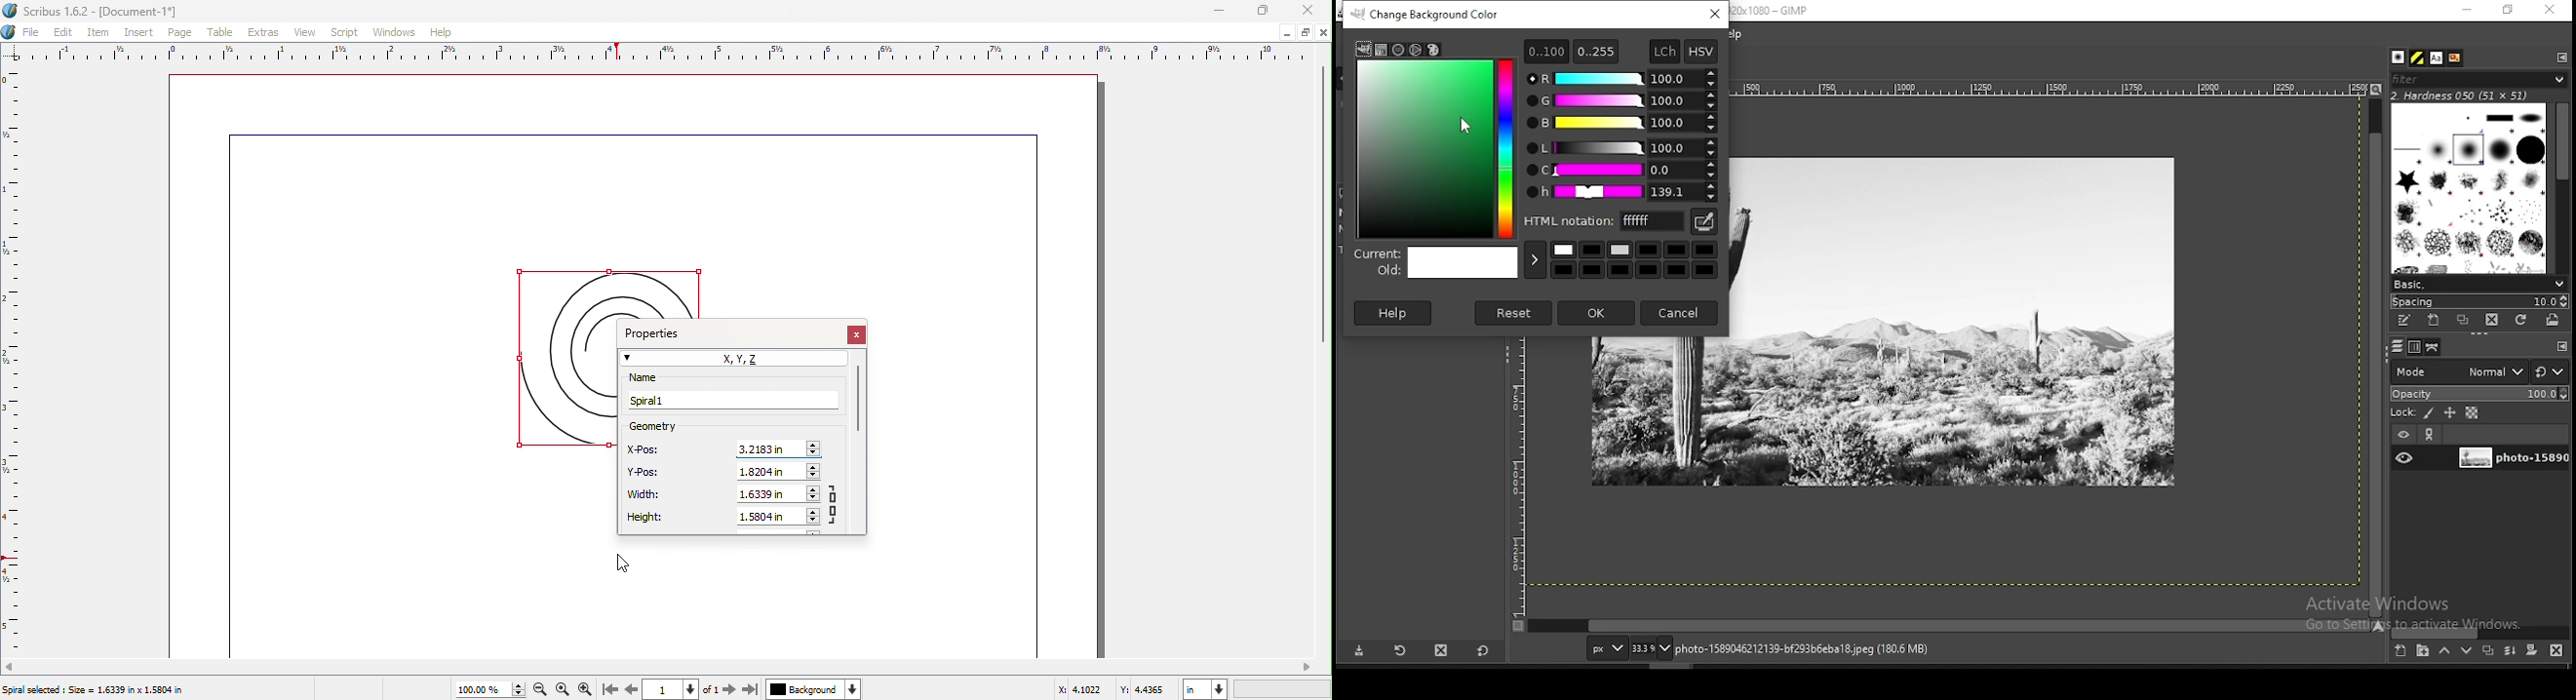 The width and height of the screenshot is (2576, 700). What do you see at coordinates (711, 689) in the screenshot?
I see `total page` at bounding box center [711, 689].